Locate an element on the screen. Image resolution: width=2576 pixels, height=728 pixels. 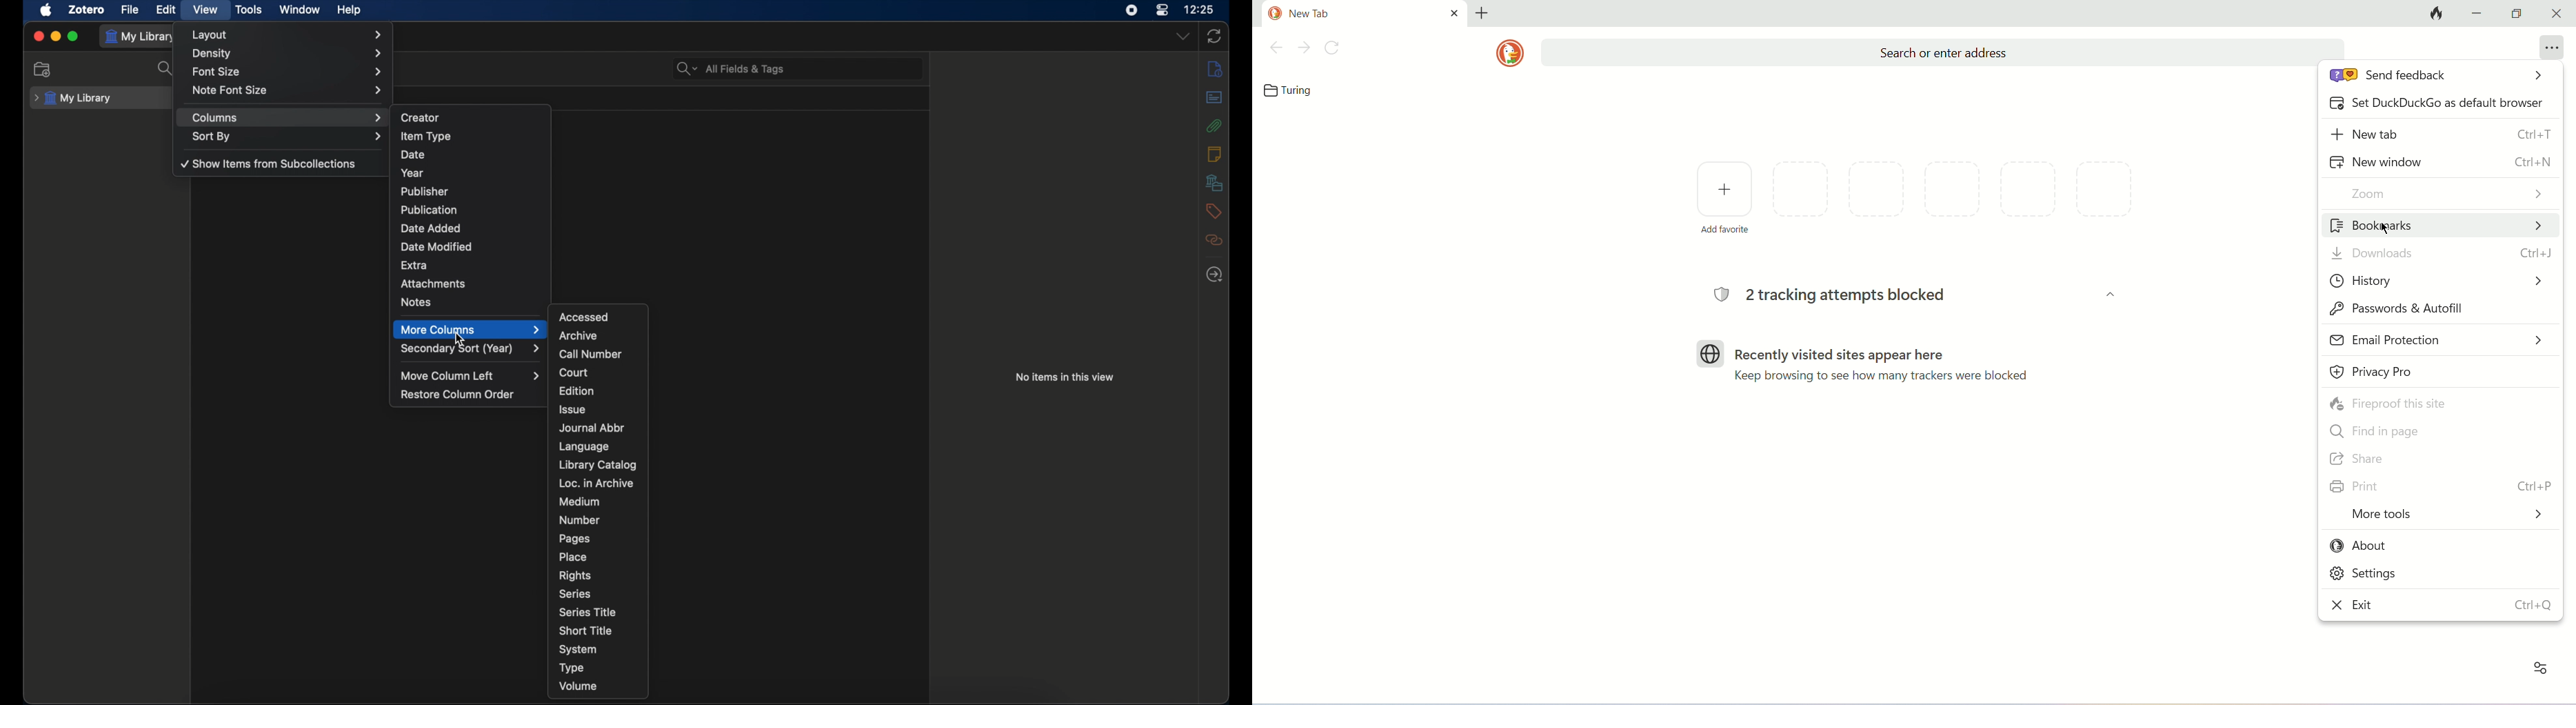
more options is located at coordinates (2554, 48).